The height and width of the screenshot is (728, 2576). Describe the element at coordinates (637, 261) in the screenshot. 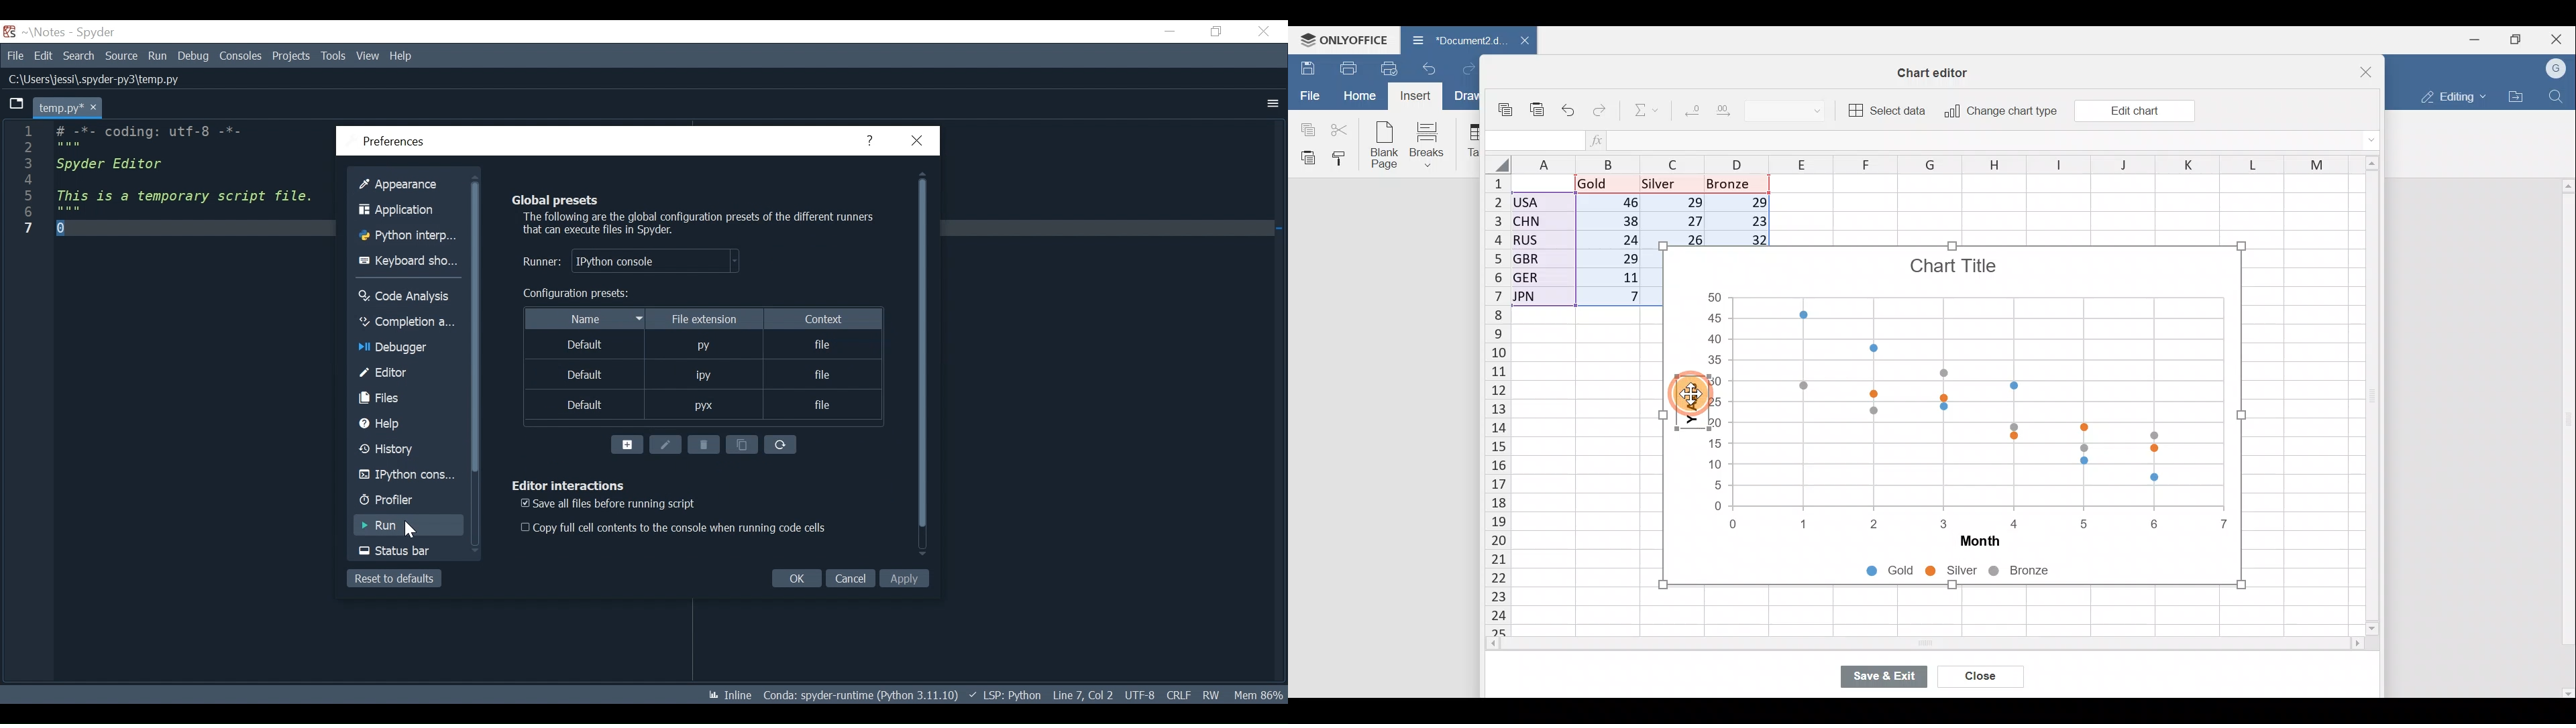

I see `Select Runner` at that location.